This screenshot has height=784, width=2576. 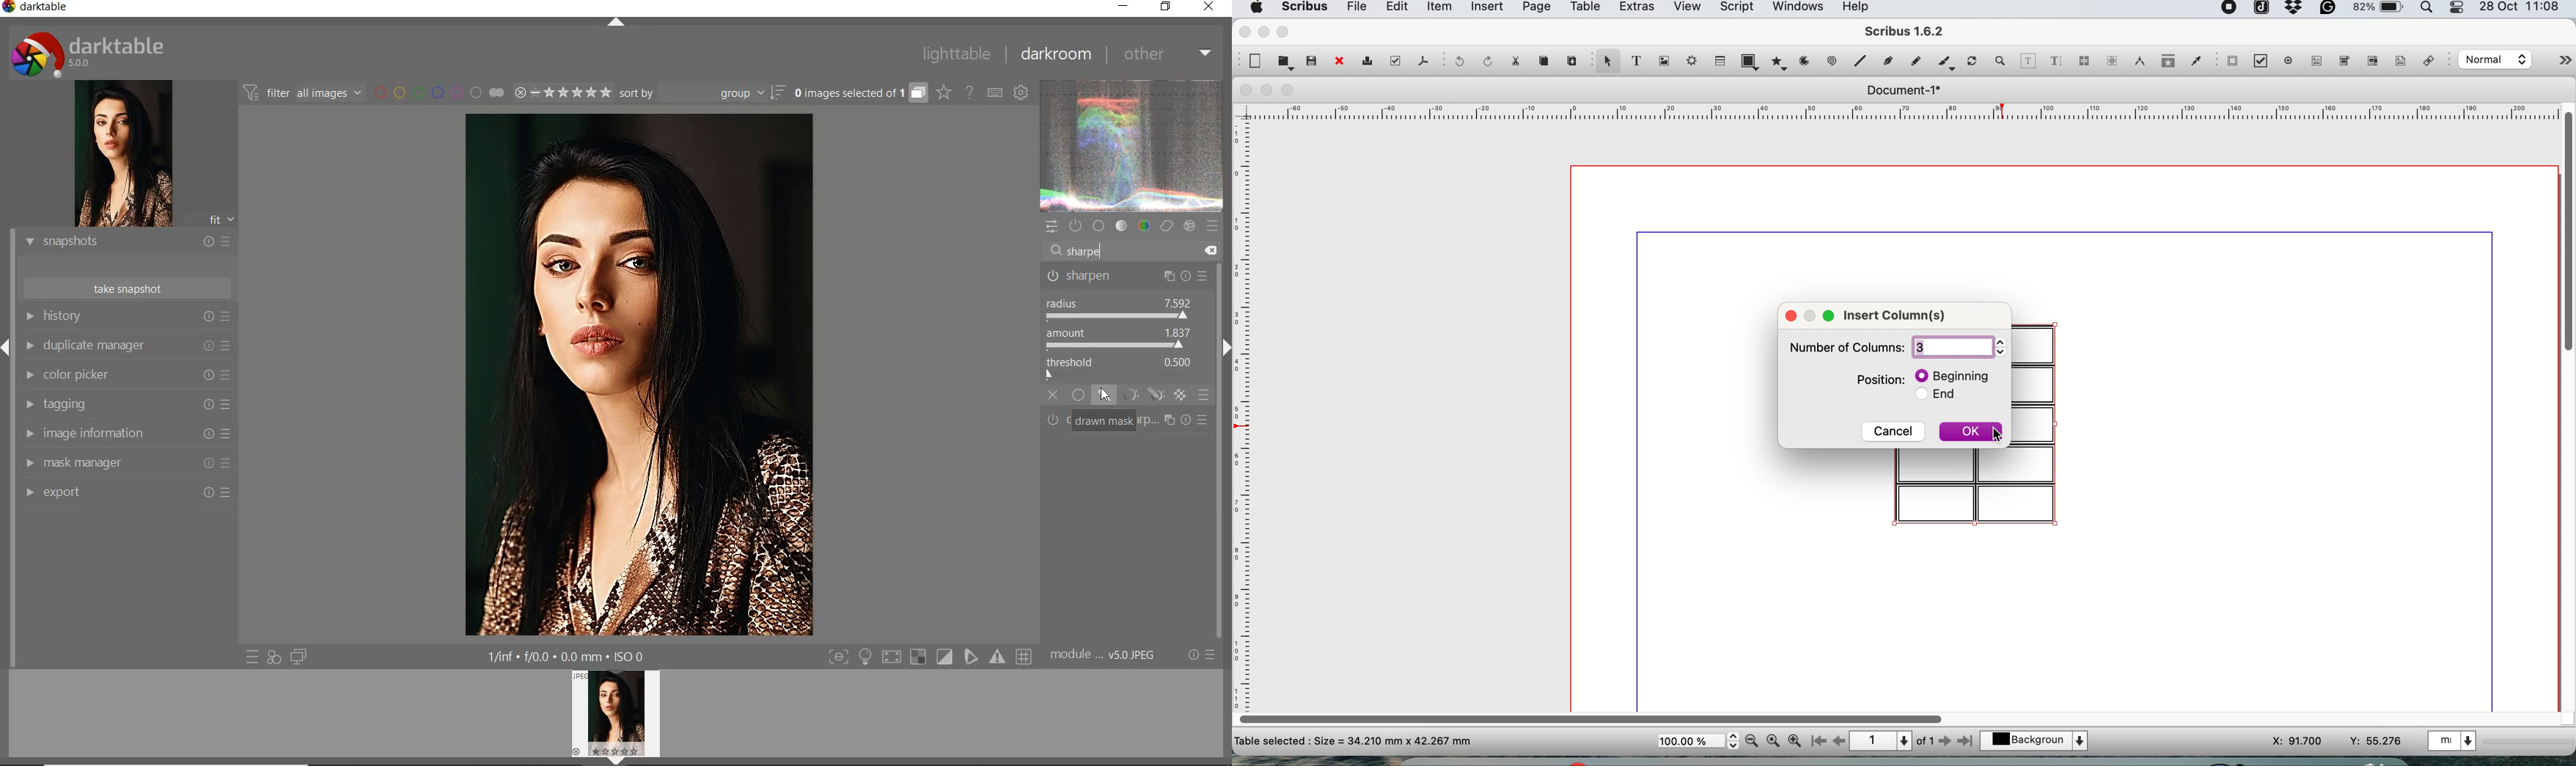 I want to click on DUPLICATE MANAGER, so click(x=129, y=348).